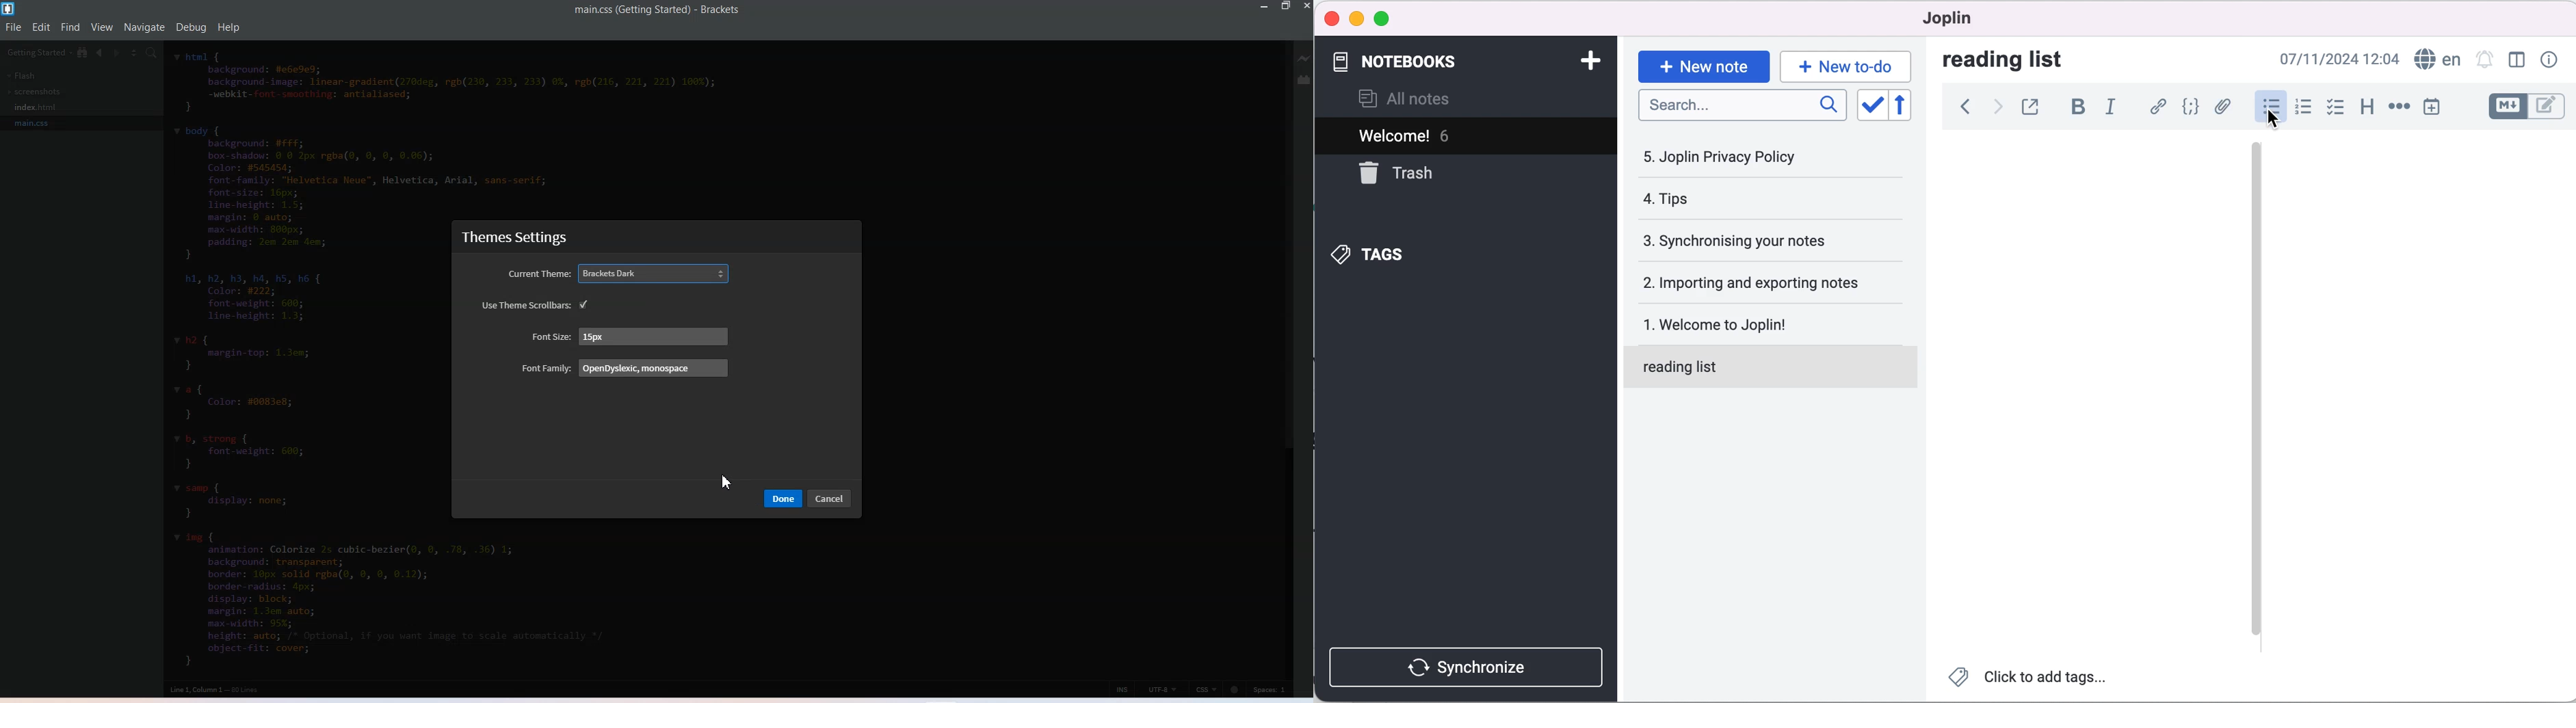  What do you see at coordinates (2275, 117) in the screenshot?
I see `cursor` at bounding box center [2275, 117].